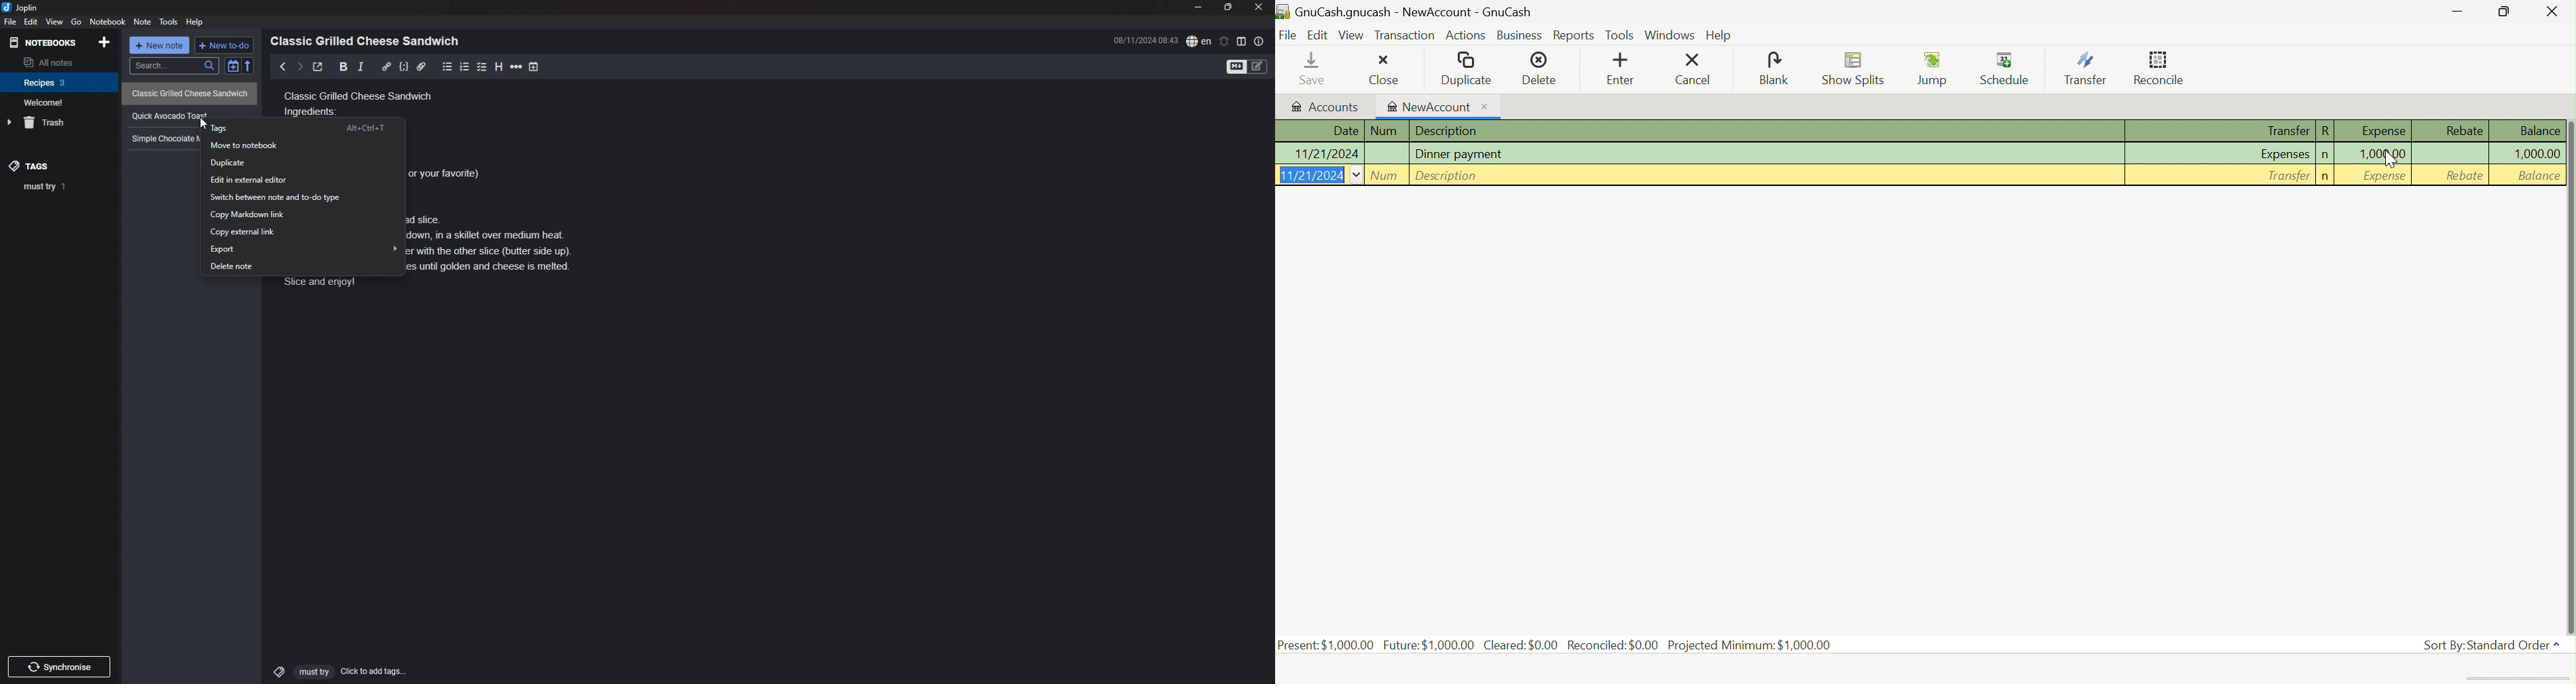 Image resolution: width=2576 pixels, height=700 pixels. Describe the element at coordinates (191, 92) in the screenshot. I see `Classic Grilled Cheese Sandwich` at that location.